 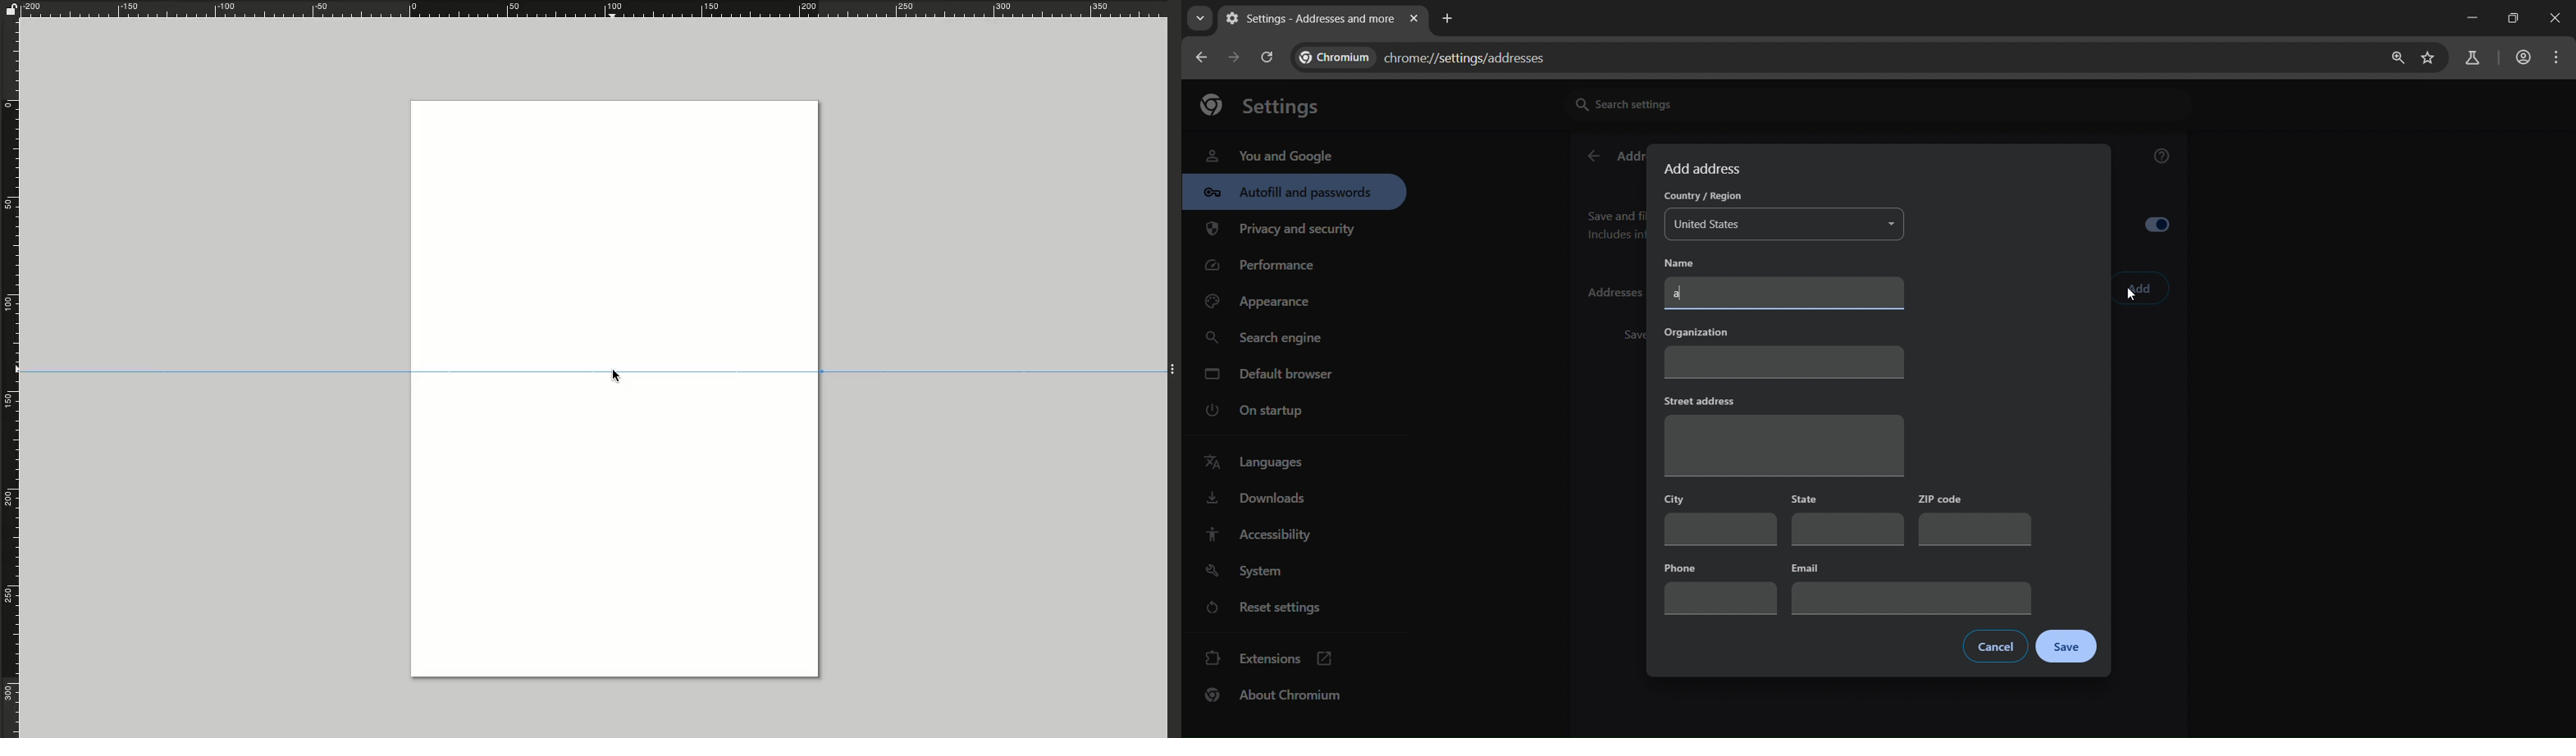 I want to click on phone, so click(x=1721, y=586).